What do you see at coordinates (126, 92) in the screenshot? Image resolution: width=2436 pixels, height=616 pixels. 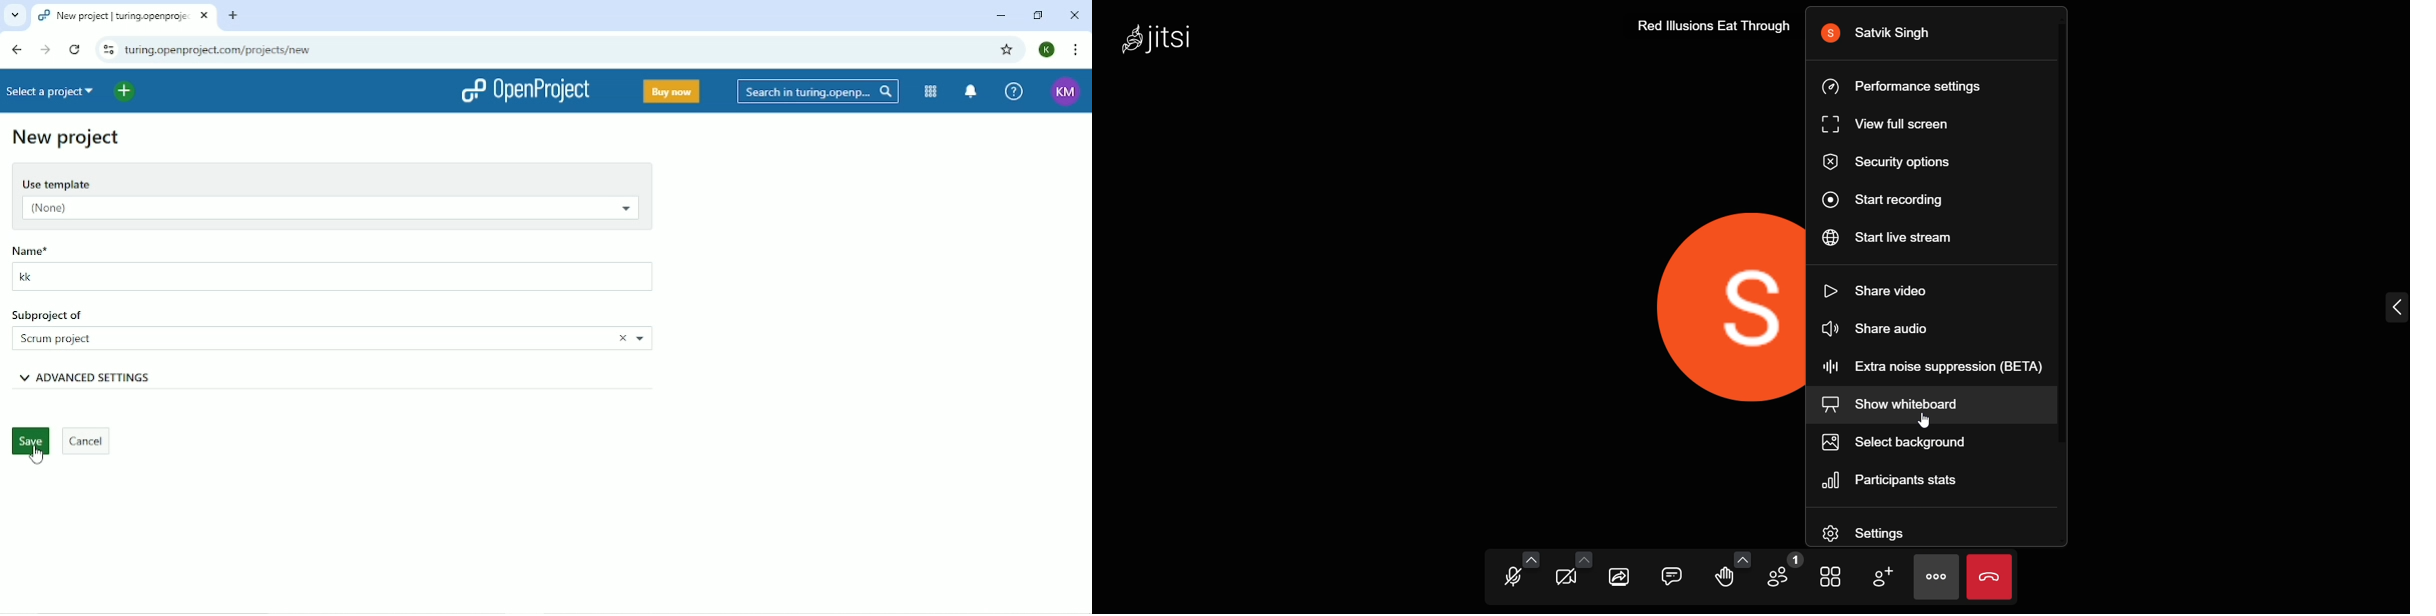 I see `Open quick add menu` at bounding box center [126, 92].